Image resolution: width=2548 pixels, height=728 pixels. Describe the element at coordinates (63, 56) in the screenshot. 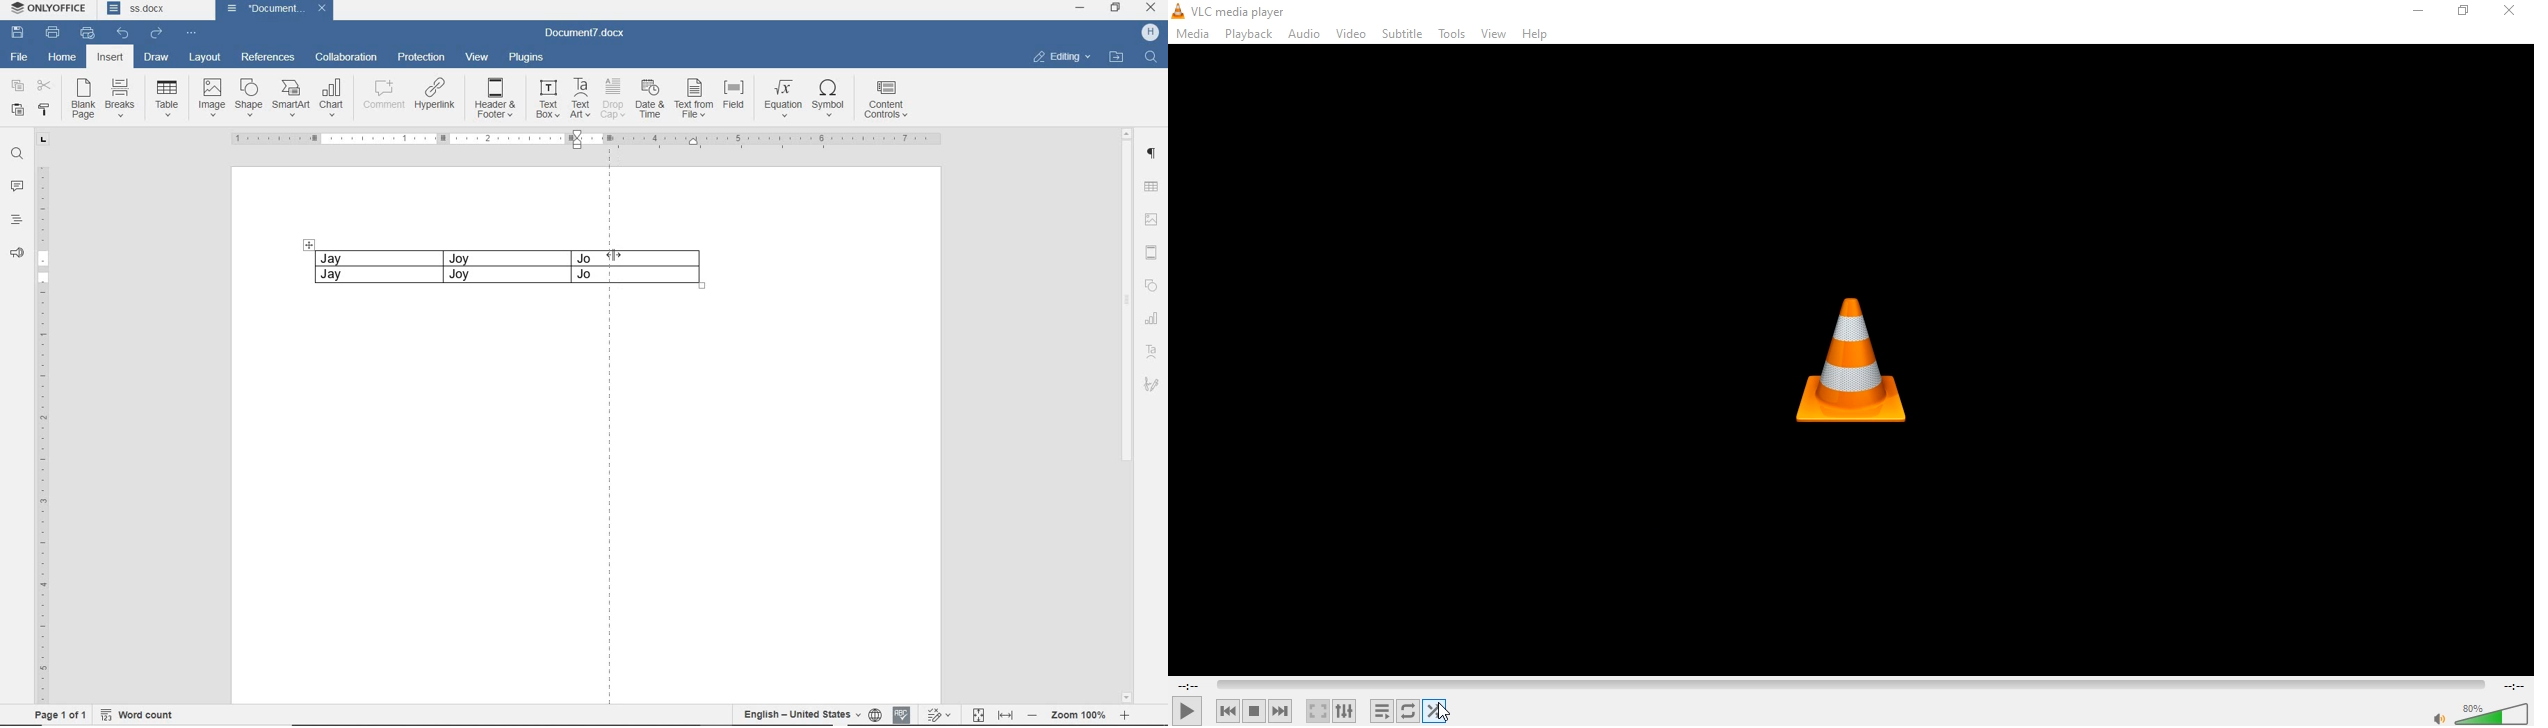

I see `HOME` at that location.